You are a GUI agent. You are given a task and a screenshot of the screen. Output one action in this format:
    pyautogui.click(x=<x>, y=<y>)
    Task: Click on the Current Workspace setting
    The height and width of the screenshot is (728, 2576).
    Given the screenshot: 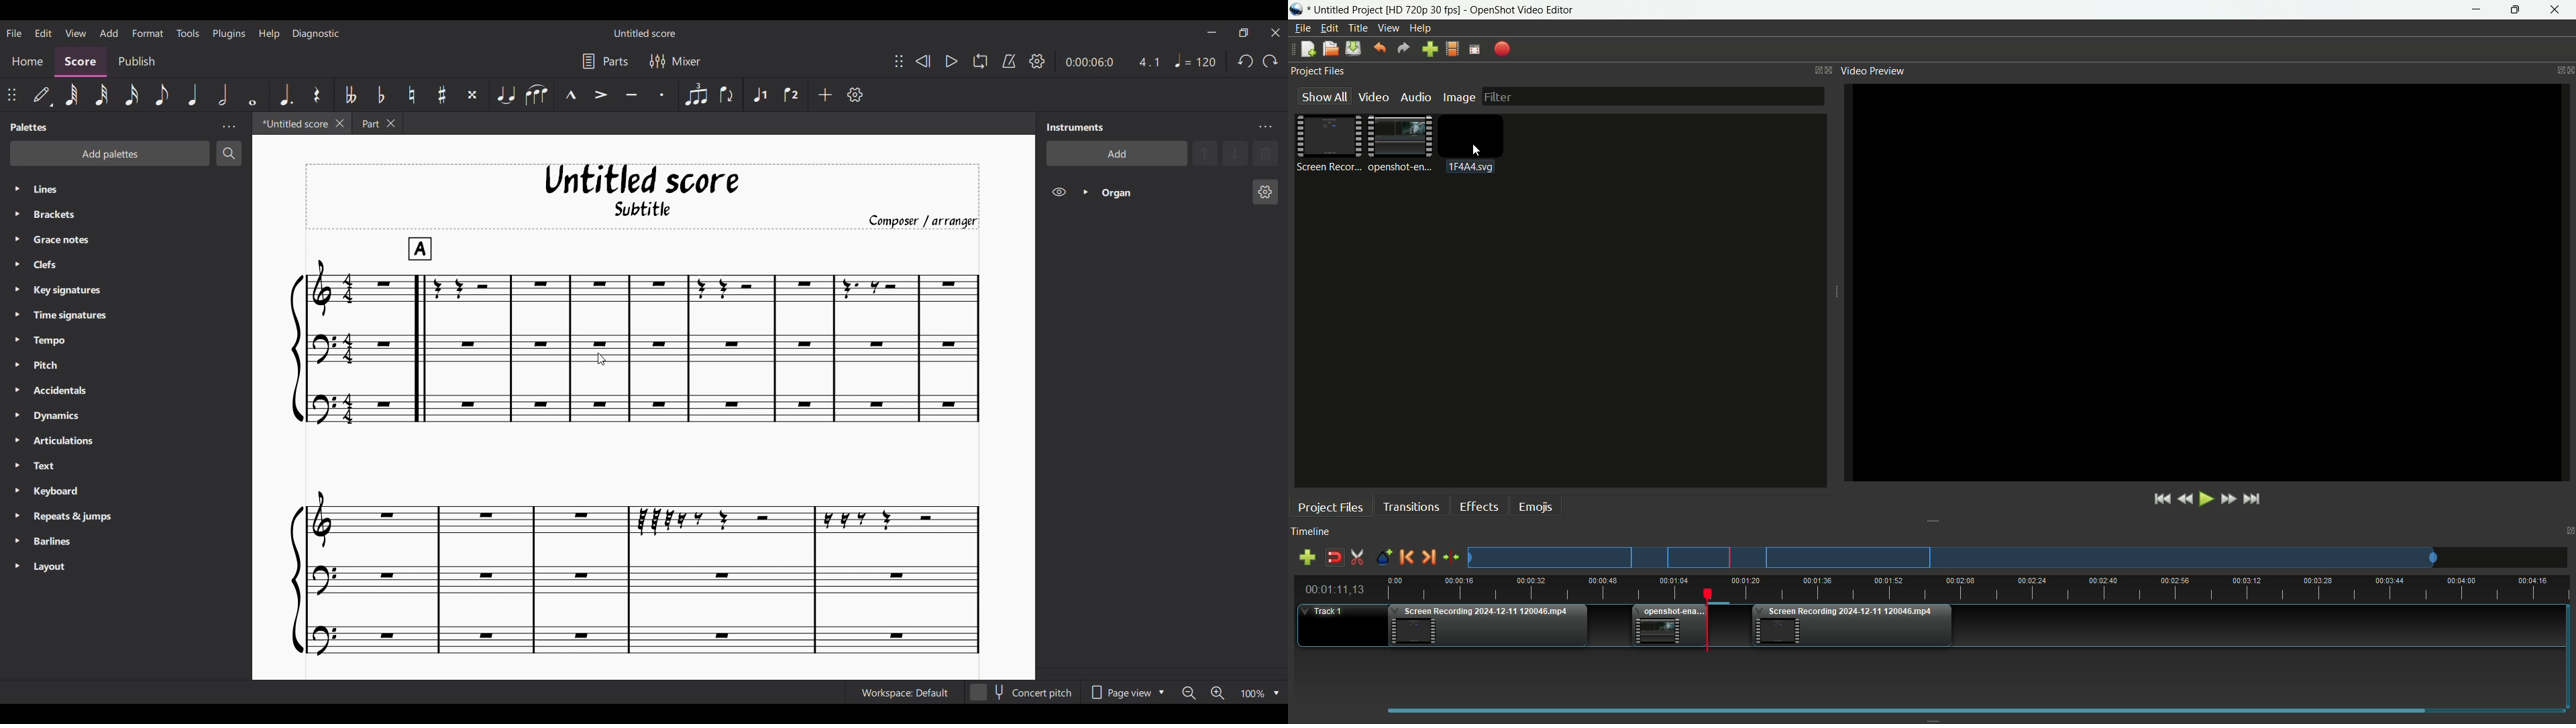 What is the action you would take?
    pyautogui.click(x=904, y=692)
    